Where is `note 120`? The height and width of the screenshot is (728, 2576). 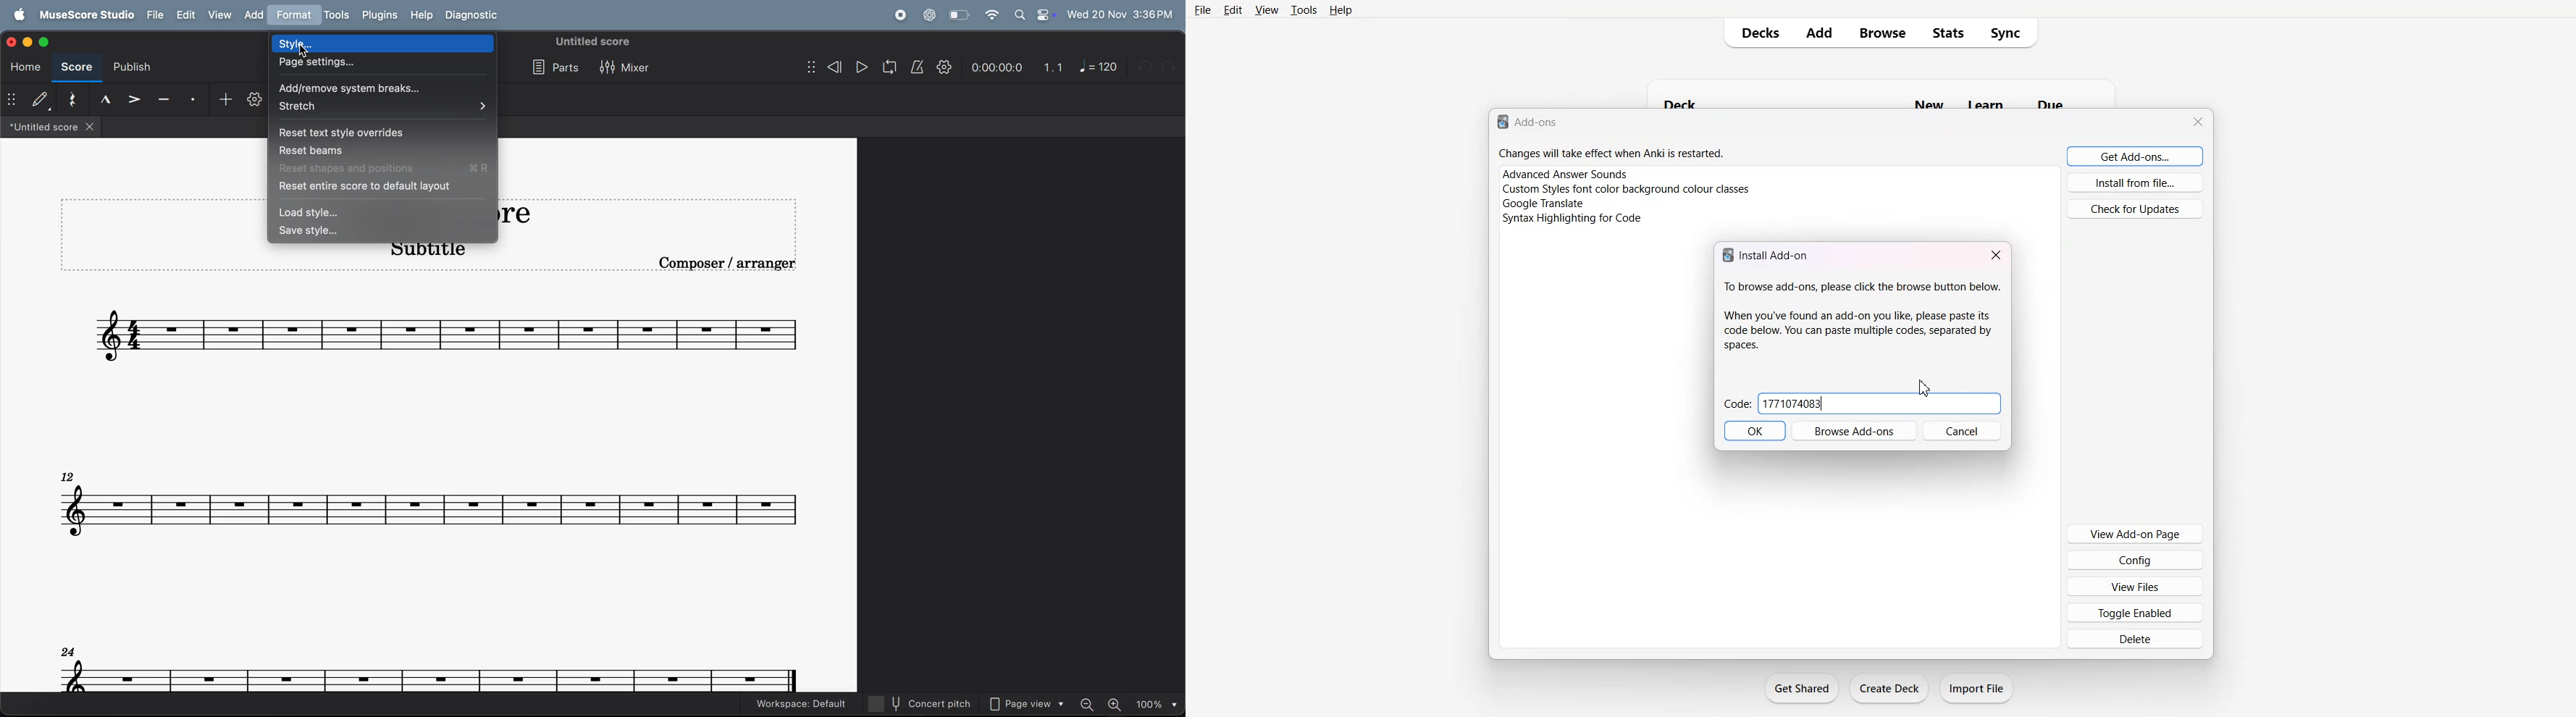 note 120 is located at coordinates (1099, 67).